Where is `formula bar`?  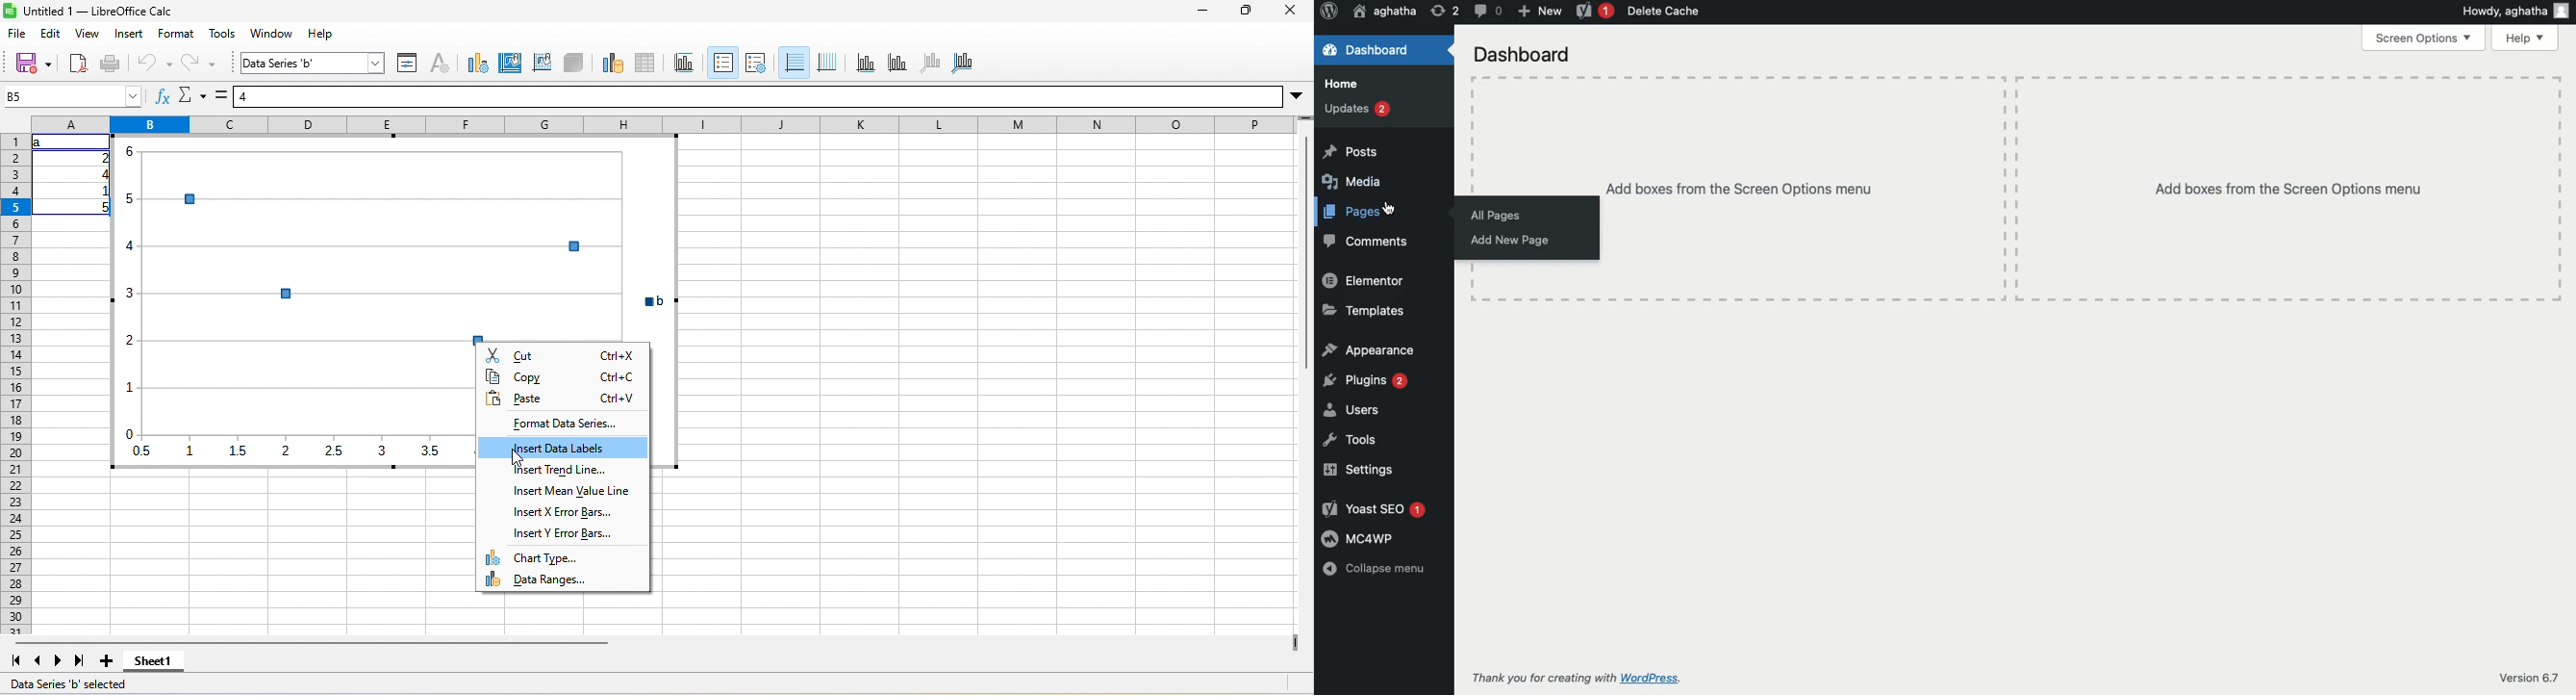 formula bar is located at coordinates (758, 96).